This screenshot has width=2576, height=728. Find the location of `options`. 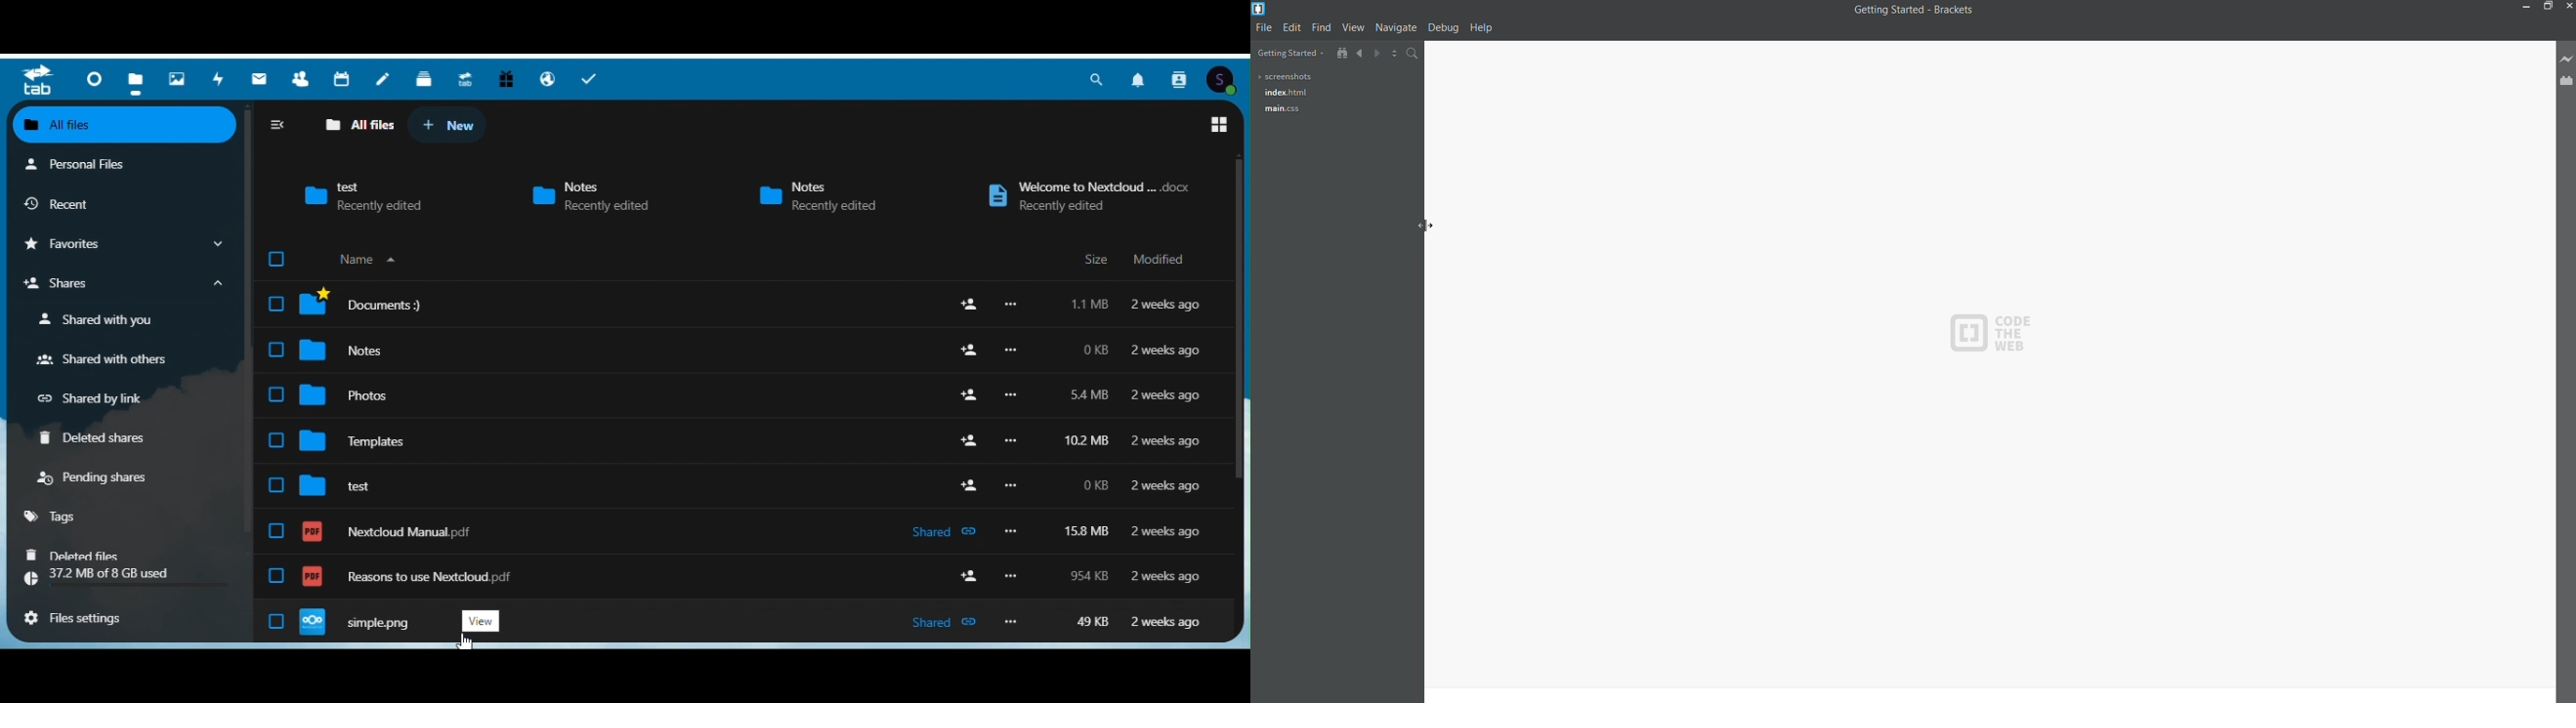

options is located at coordinates (1012, 530).